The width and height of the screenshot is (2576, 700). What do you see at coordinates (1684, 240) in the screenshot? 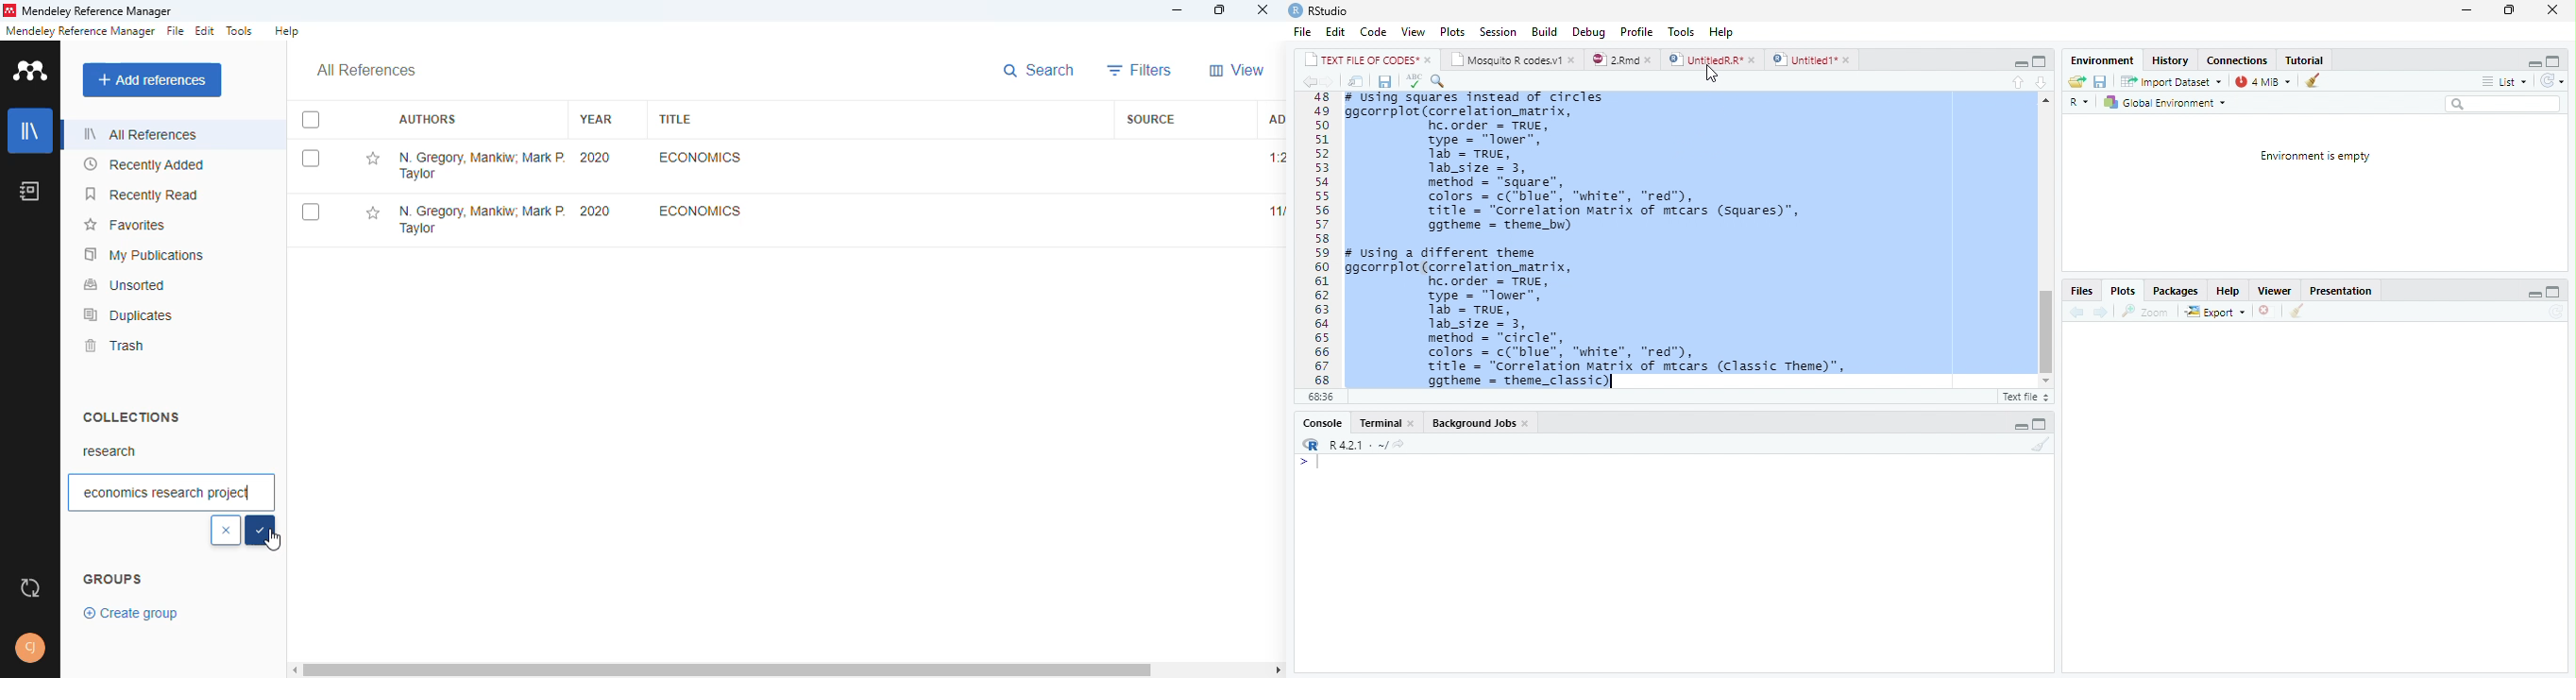
I see `orrplot (correlation matrix,hc.order = TRUE,type = “lower”,lab = TRUE,lab_size = 3,method = “square”,colors = c("blue”, “white”, “red"),title = "Correlation Matrix of mtcars (squares)”,ggthene = theme_bw)sing a different themeorrplot{correlation_matrix,hc.order = TRUE,type = “lower”,lab = TRUE,lab_size = 3,method = “circle”,colors = c("blue”, “white”, “red”),title = "Correlation Matrix of mecars (Classic Theme)”, ` at bounding box center [1684, 240].